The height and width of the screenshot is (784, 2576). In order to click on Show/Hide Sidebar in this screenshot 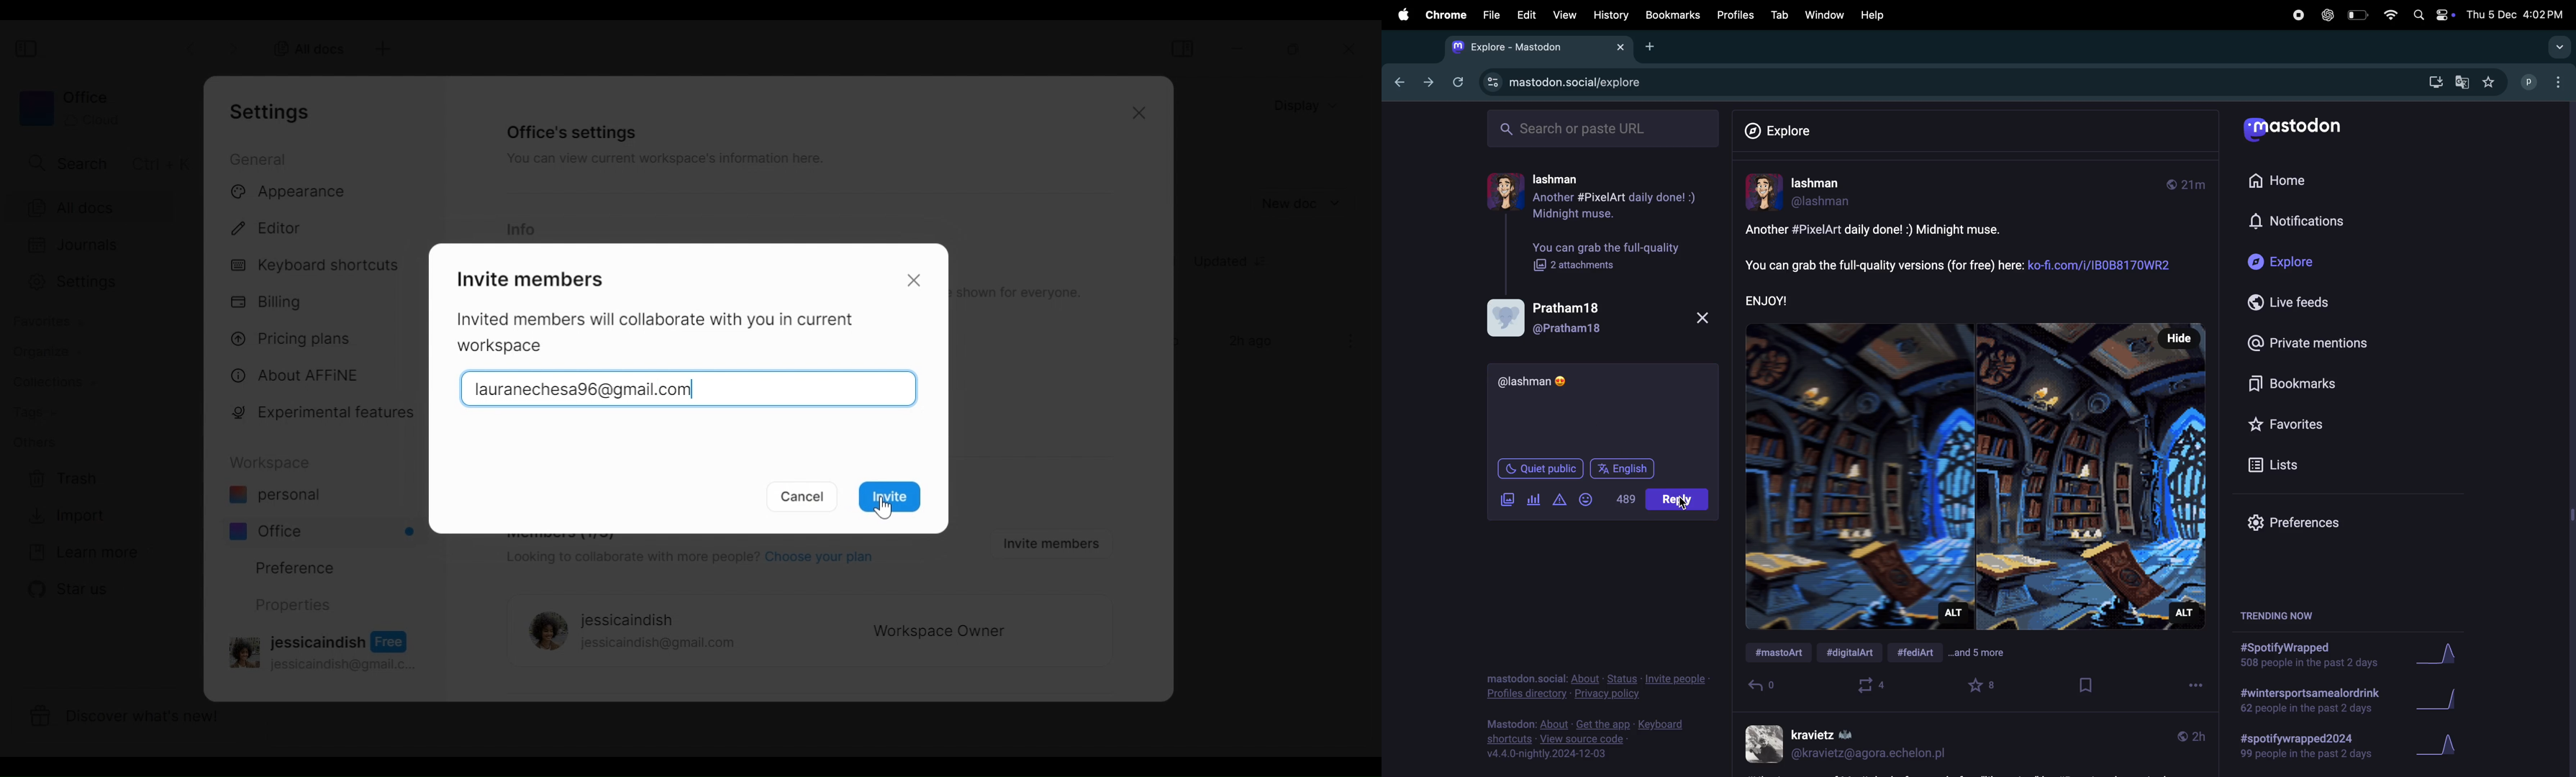, I will do `click(28, 50)`.